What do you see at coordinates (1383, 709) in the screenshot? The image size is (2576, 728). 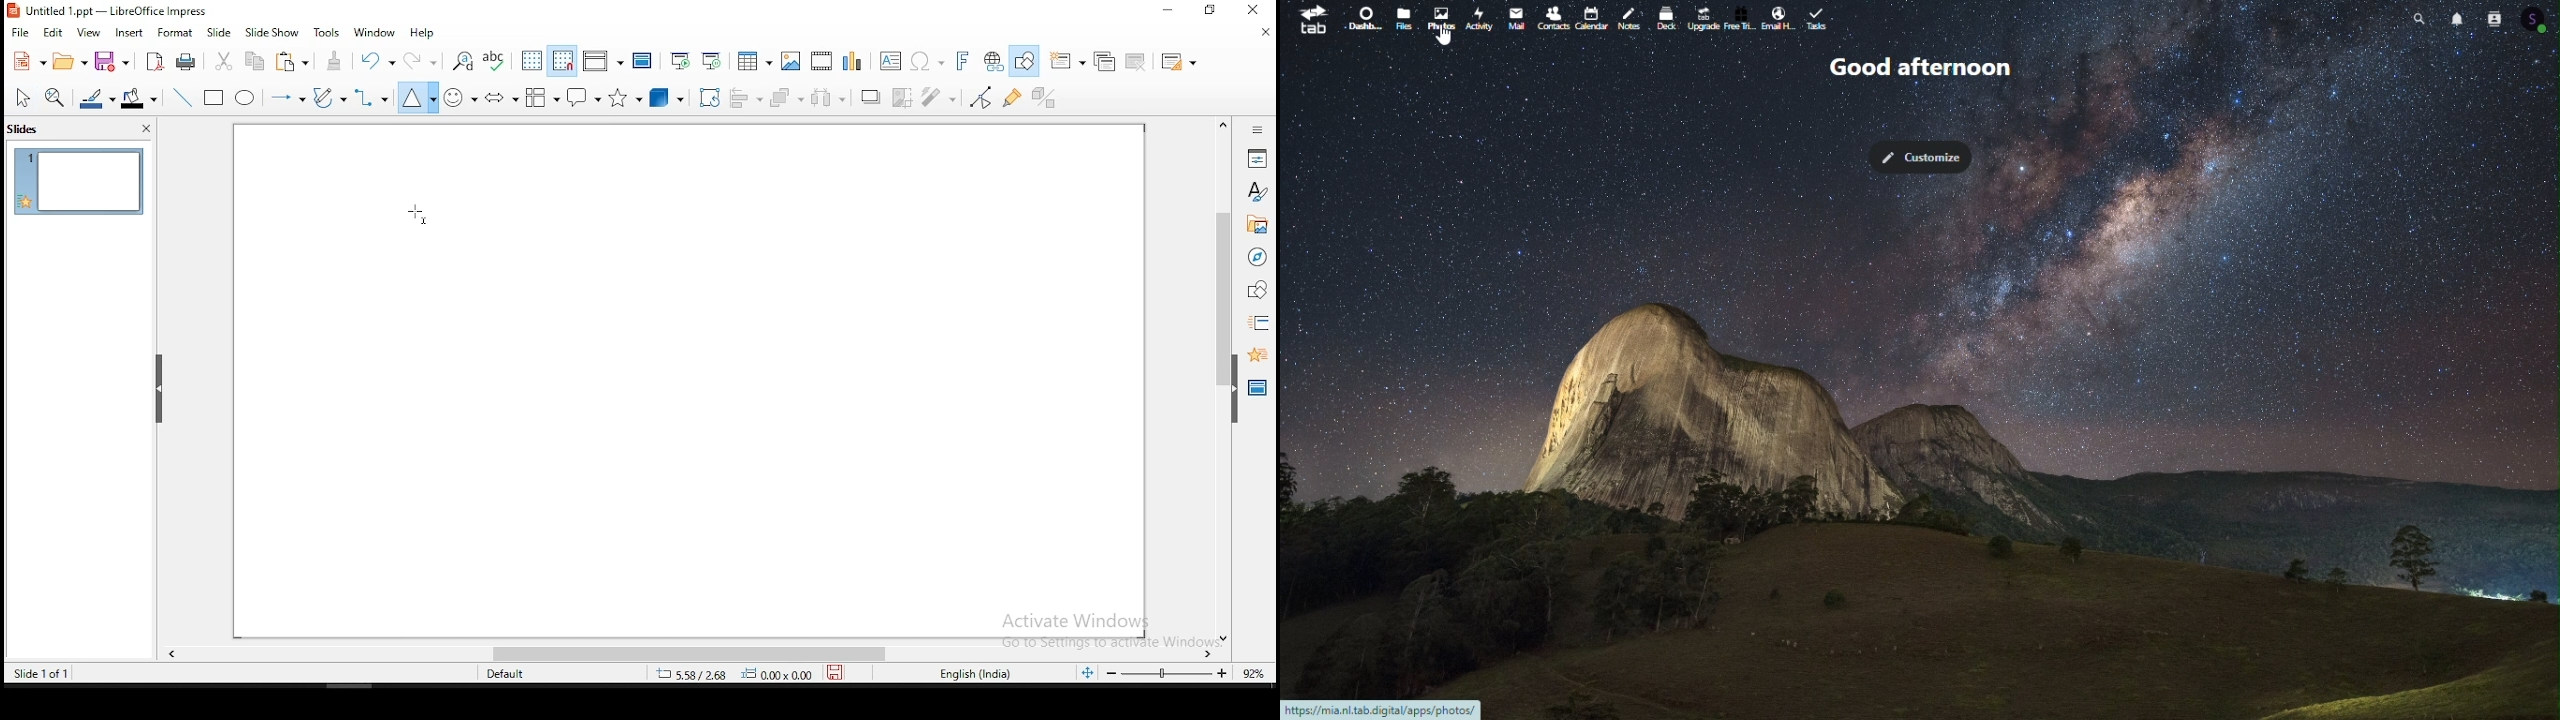 I see `URL` at bounding box center [1383, 709].